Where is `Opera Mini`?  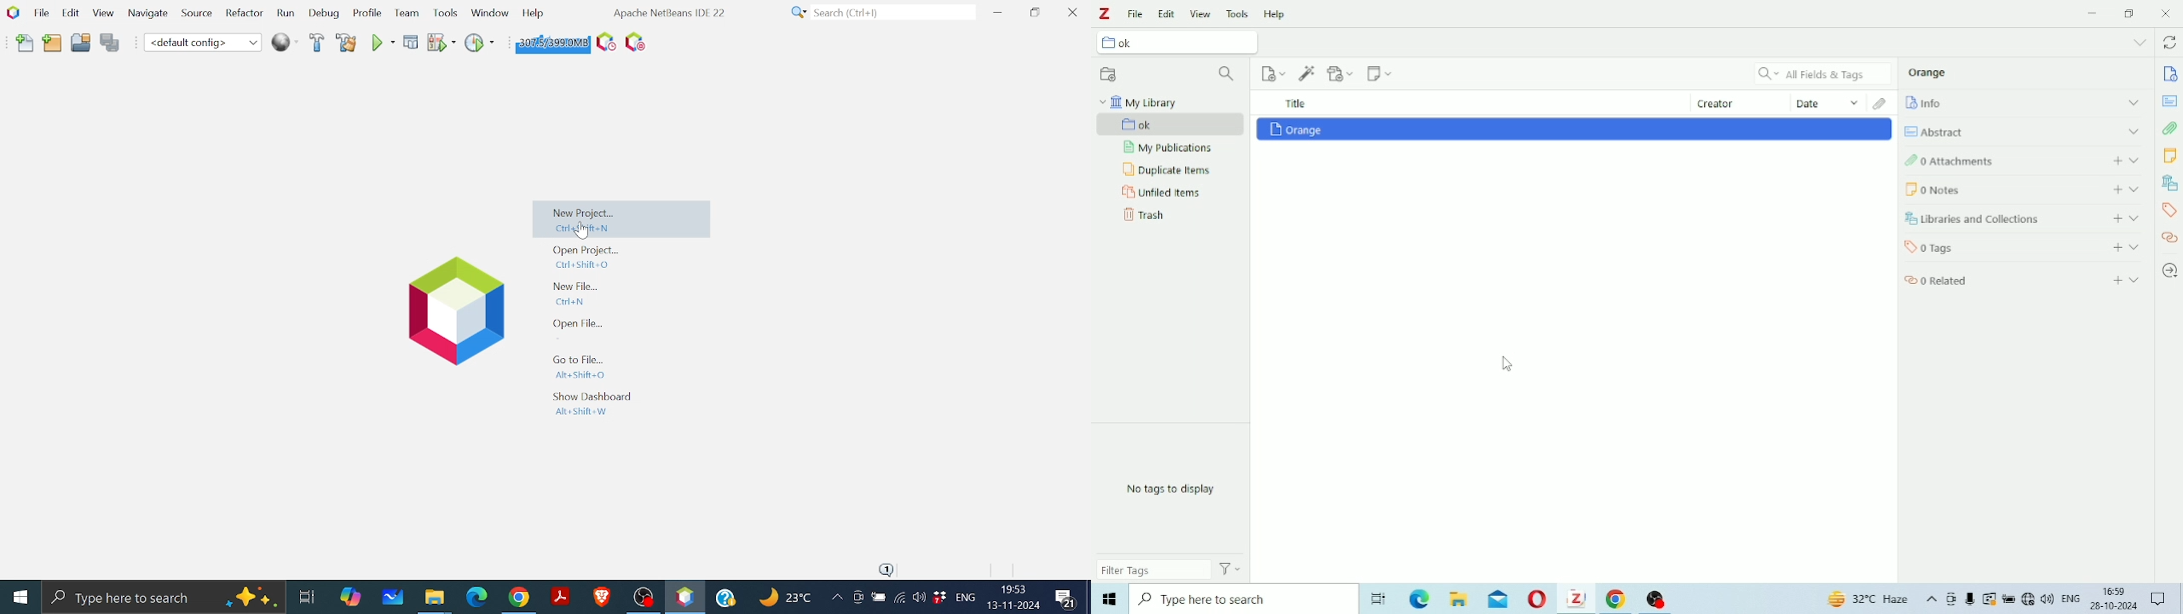 Opera Mini is located at coordinates (1538, 600).